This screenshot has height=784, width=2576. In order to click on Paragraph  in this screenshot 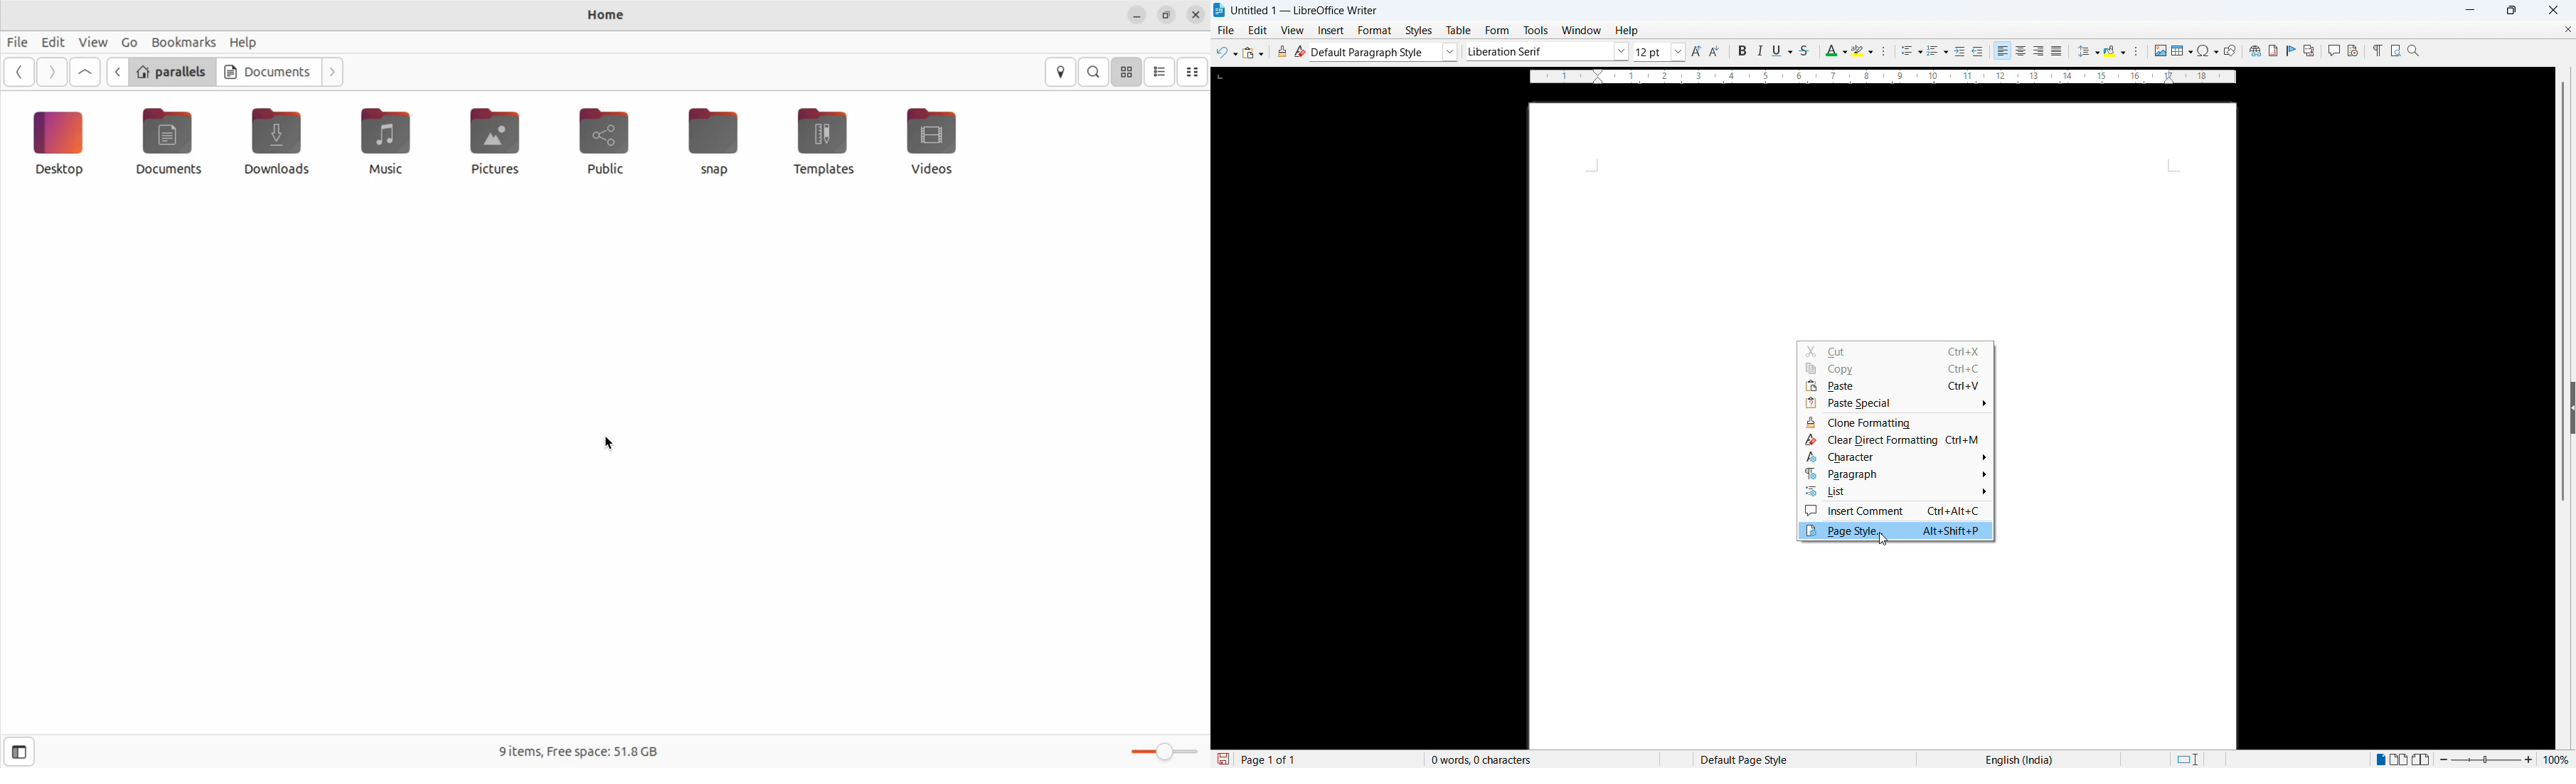, I will do `click(2135, 51)`.